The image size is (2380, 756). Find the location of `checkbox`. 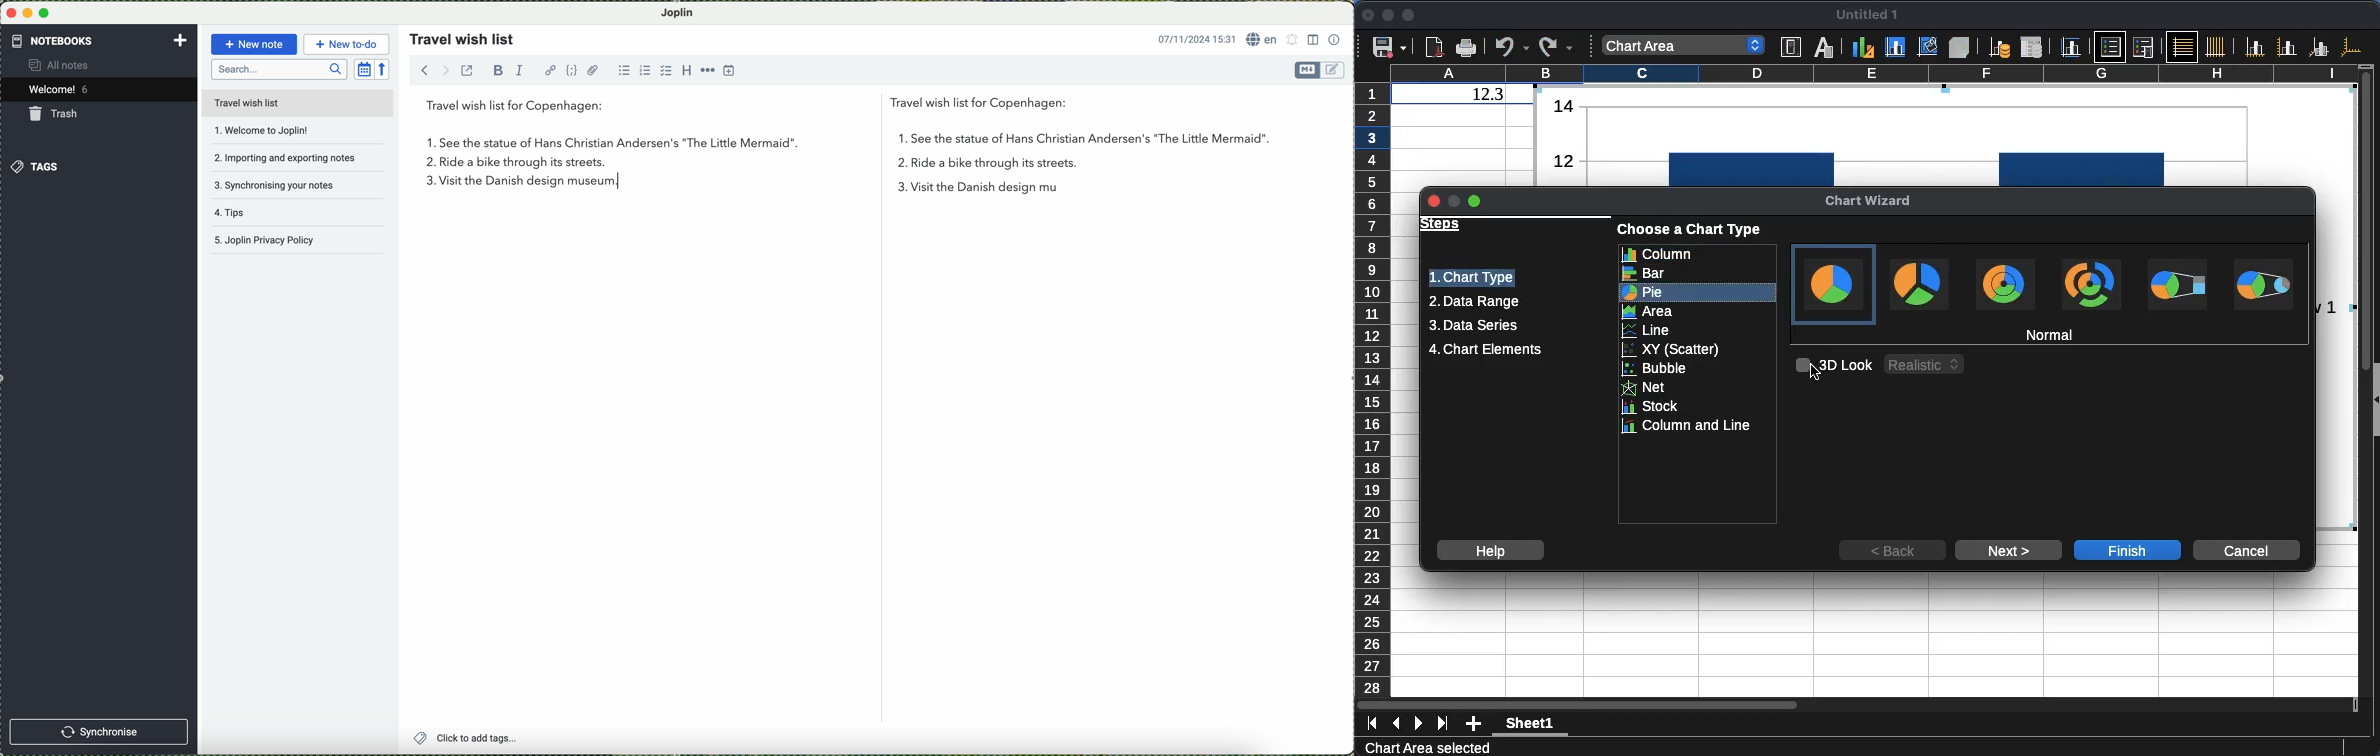

checkbox is located at coordinates (664, 71).